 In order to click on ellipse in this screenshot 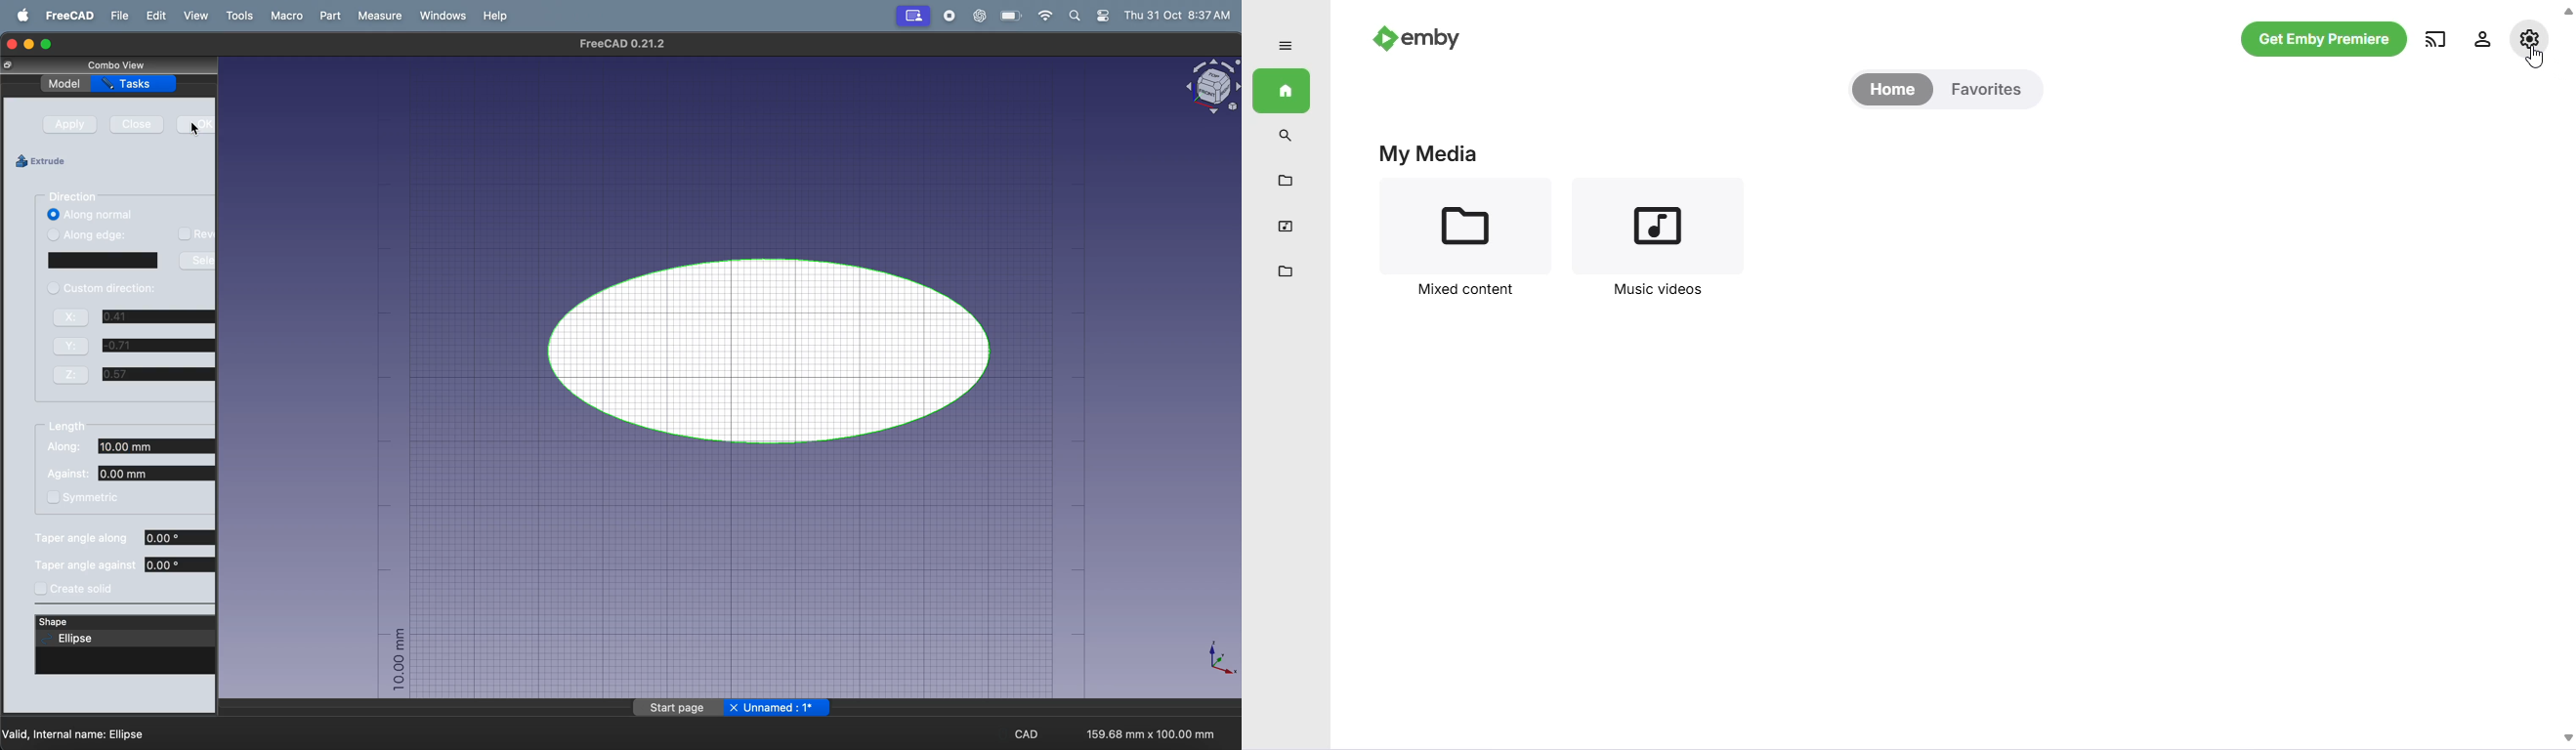, I will do `click(777, 348)`.